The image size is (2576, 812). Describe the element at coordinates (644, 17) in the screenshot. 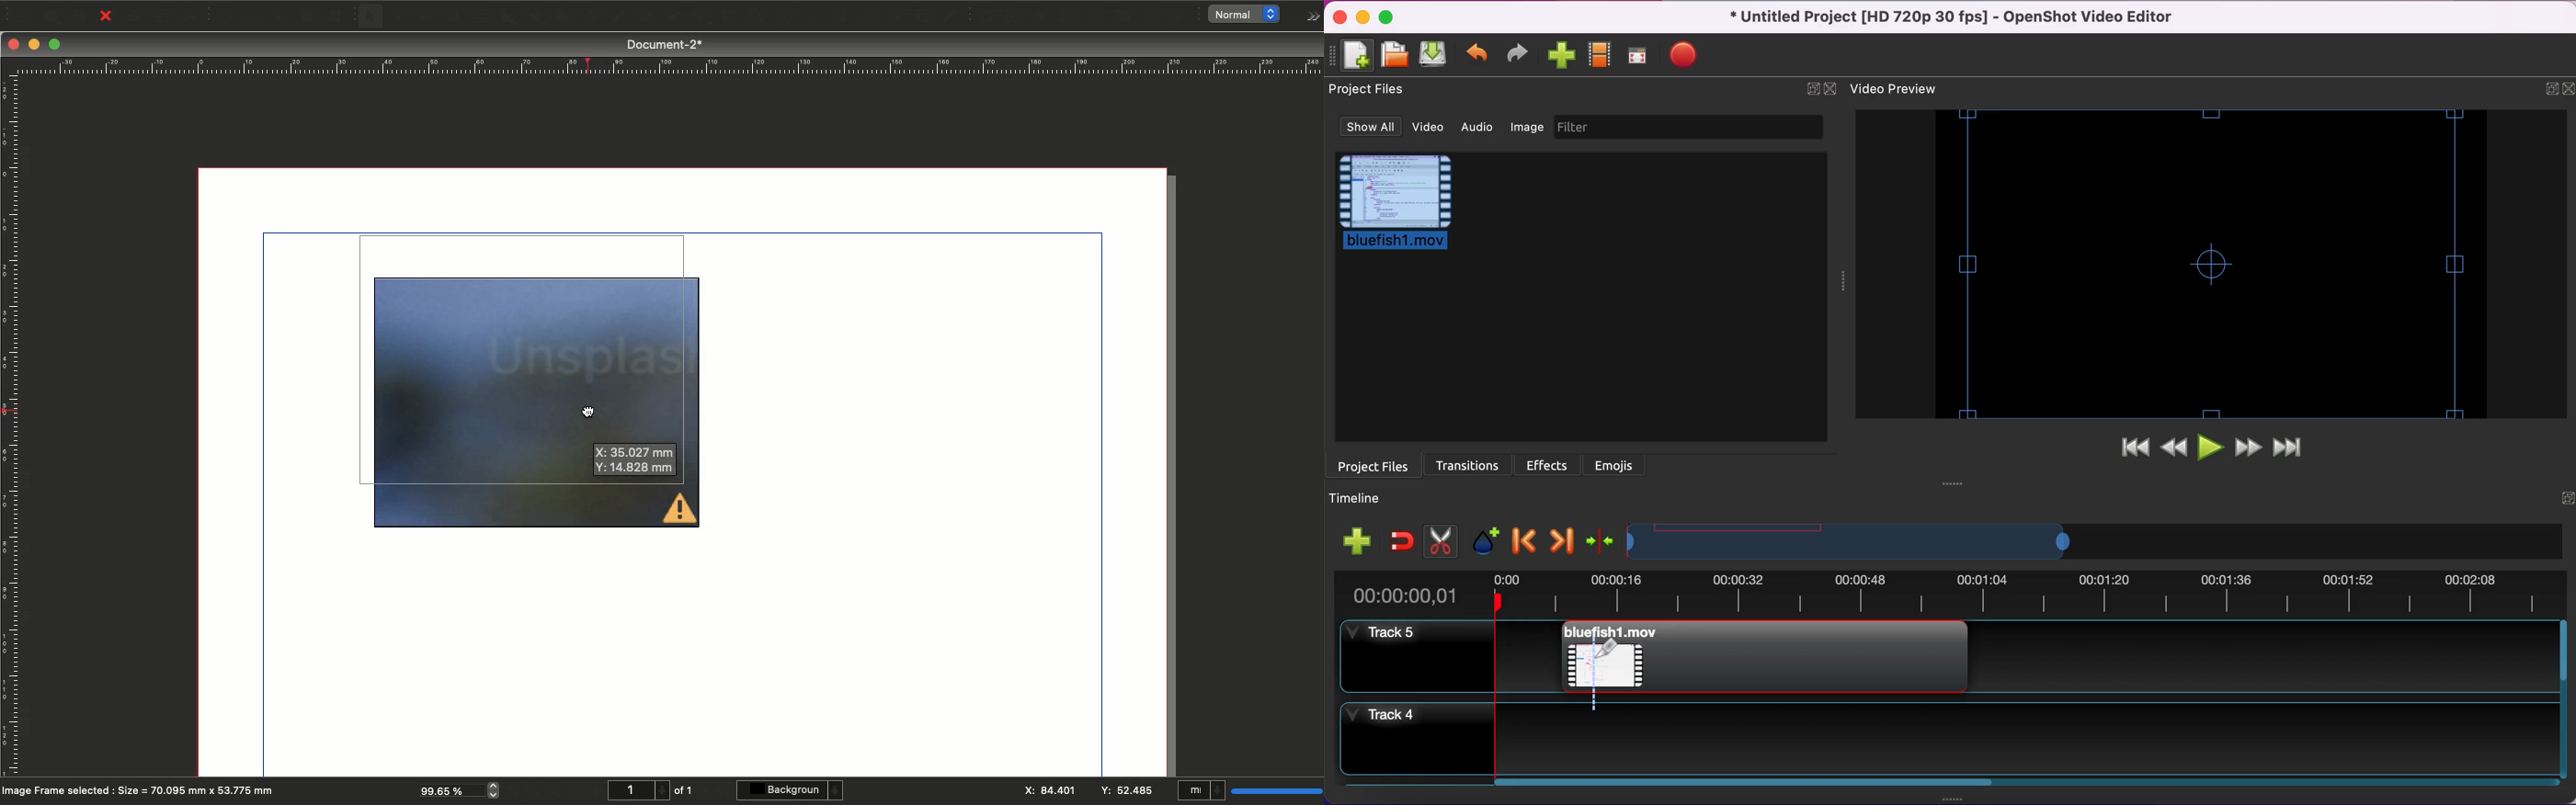

I see `Bézier curve` at that location.